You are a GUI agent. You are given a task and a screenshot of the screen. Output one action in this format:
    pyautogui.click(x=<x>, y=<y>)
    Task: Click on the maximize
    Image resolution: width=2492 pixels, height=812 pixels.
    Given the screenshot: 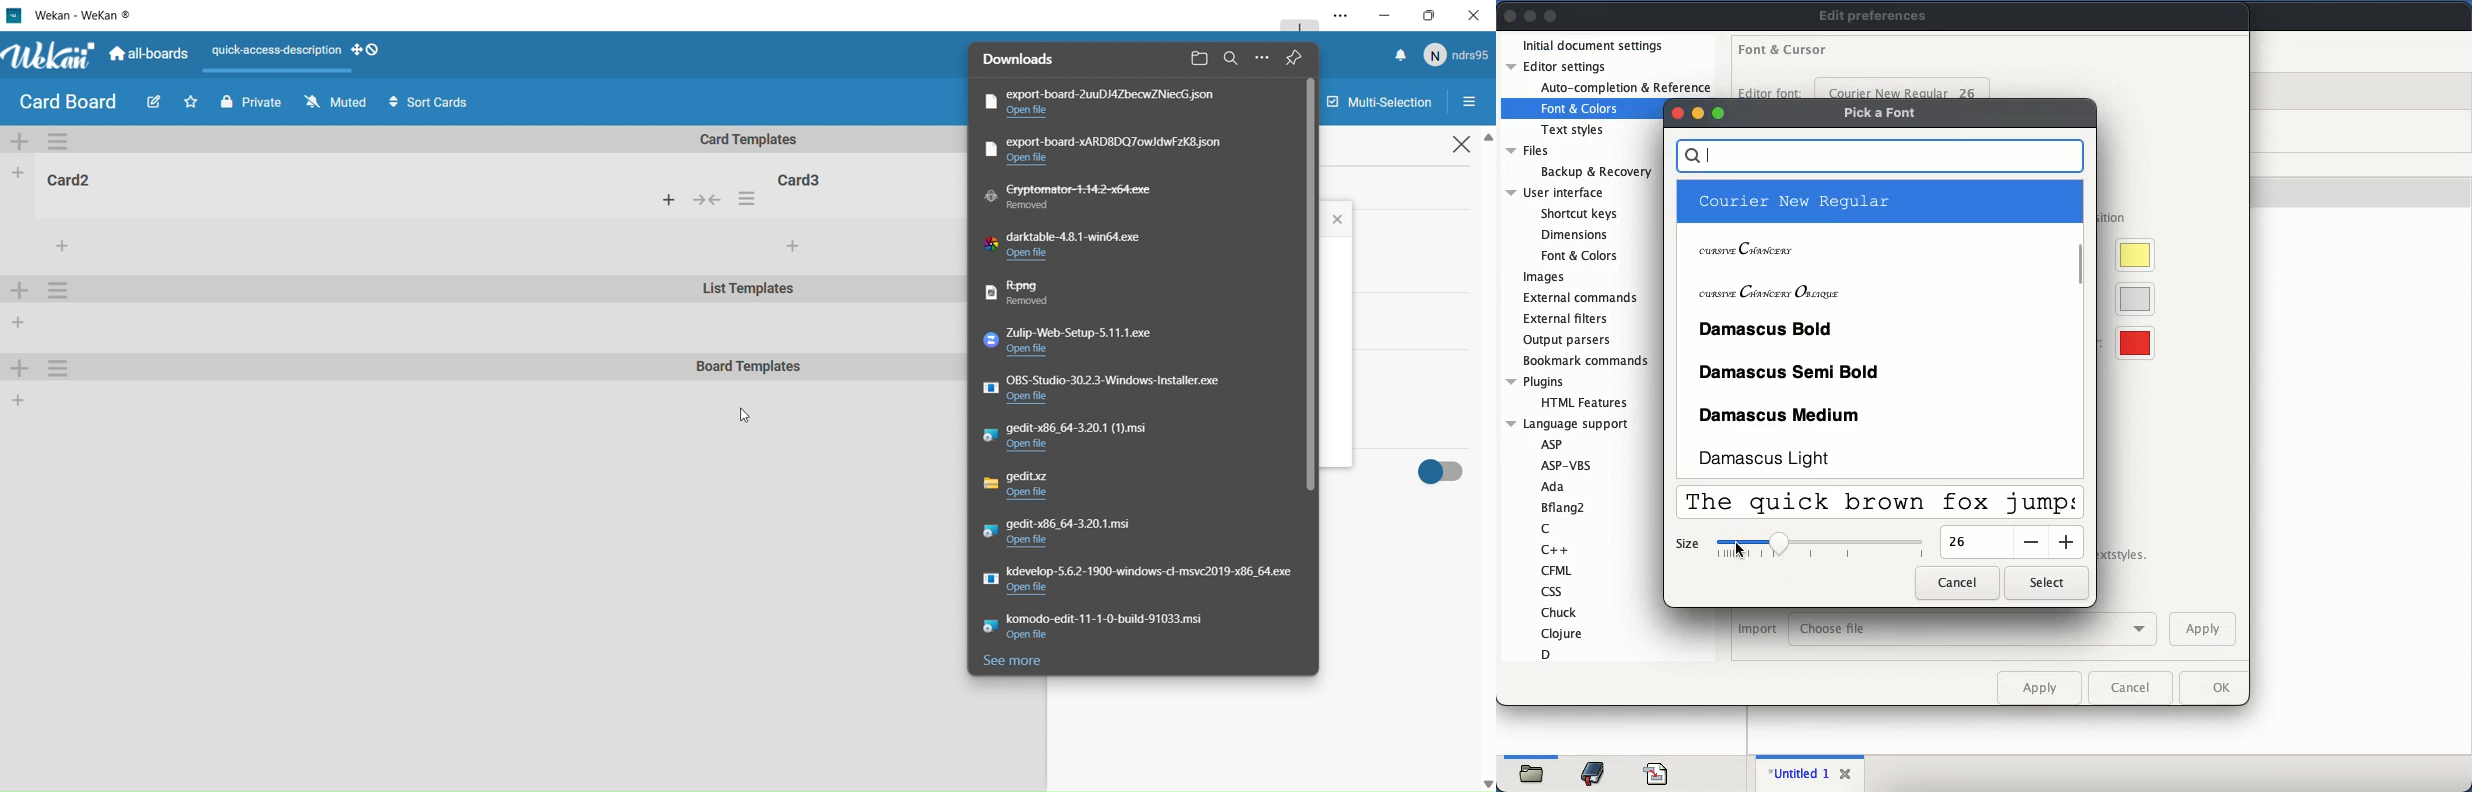 What is the action you would take?
    pyautogui.click(x=1552, y=15)
    